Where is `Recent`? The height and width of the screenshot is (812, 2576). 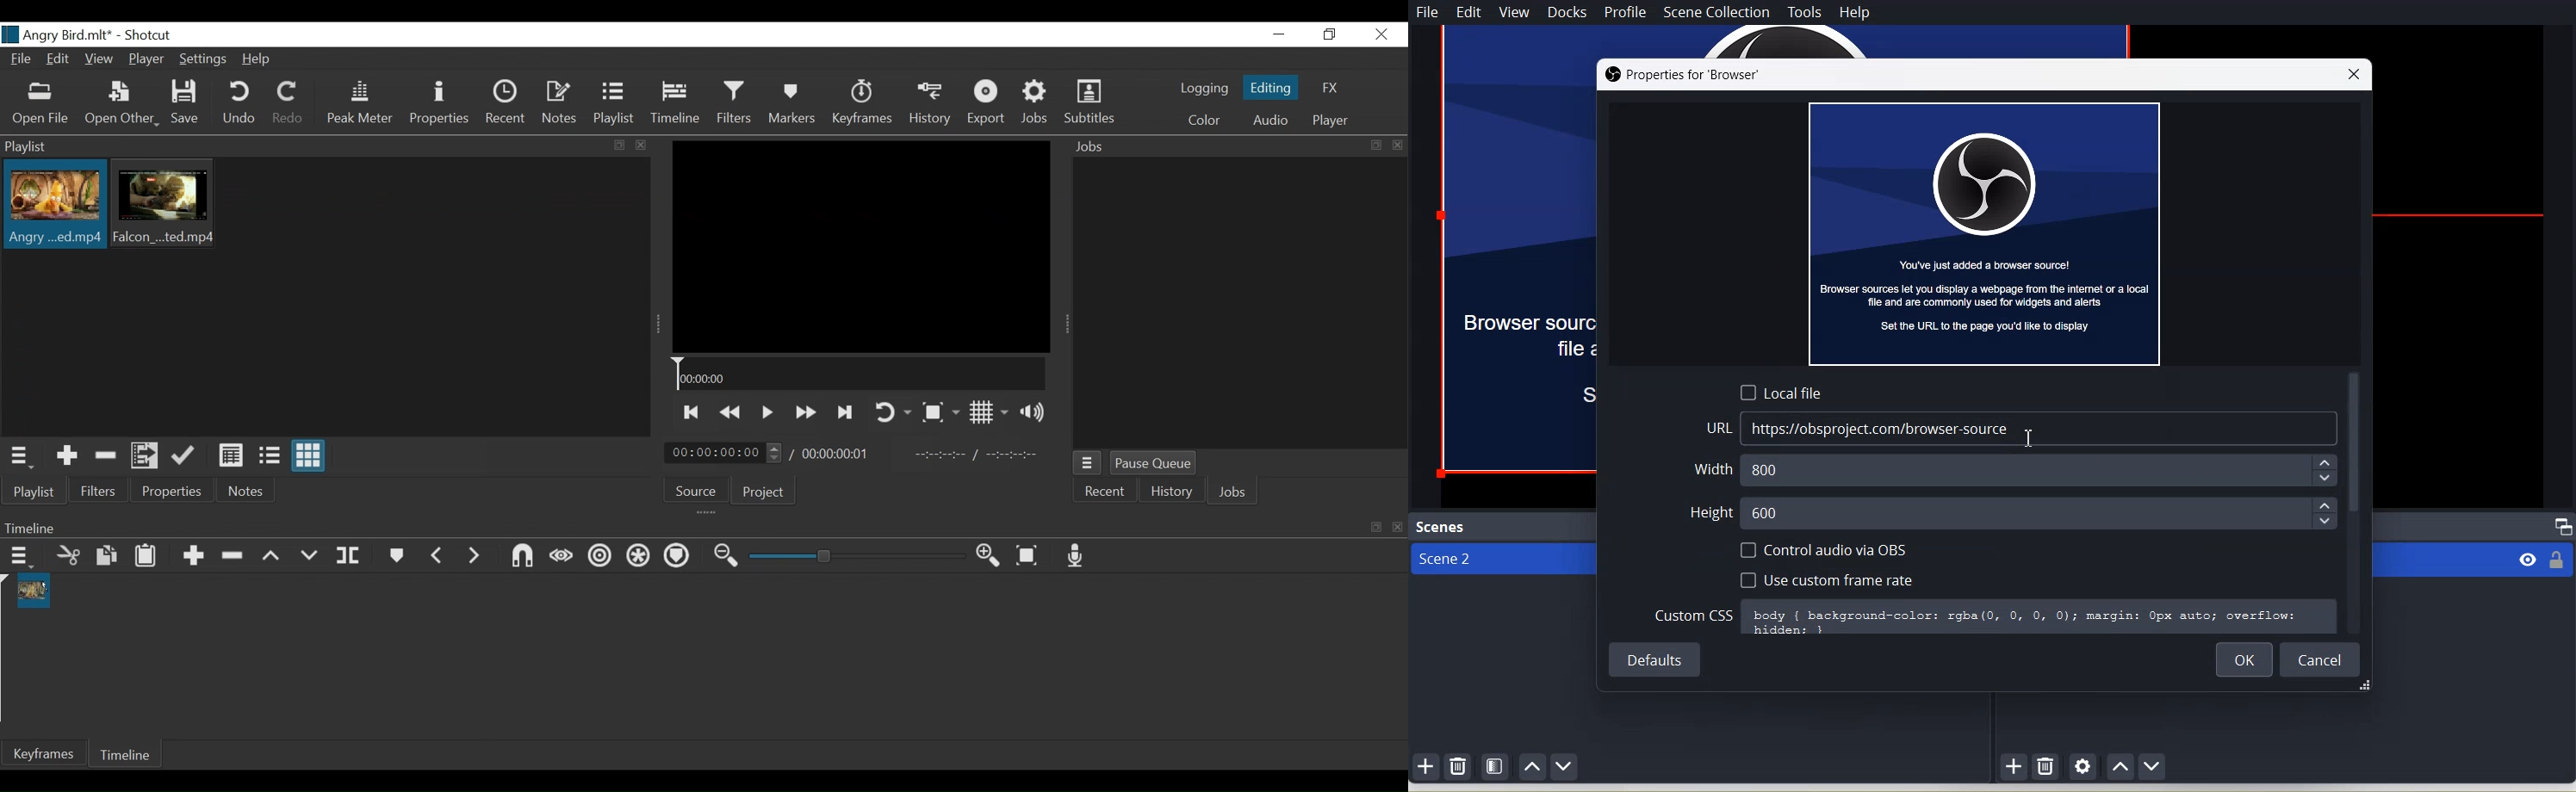
Recent is located at coordinates (505, 106).